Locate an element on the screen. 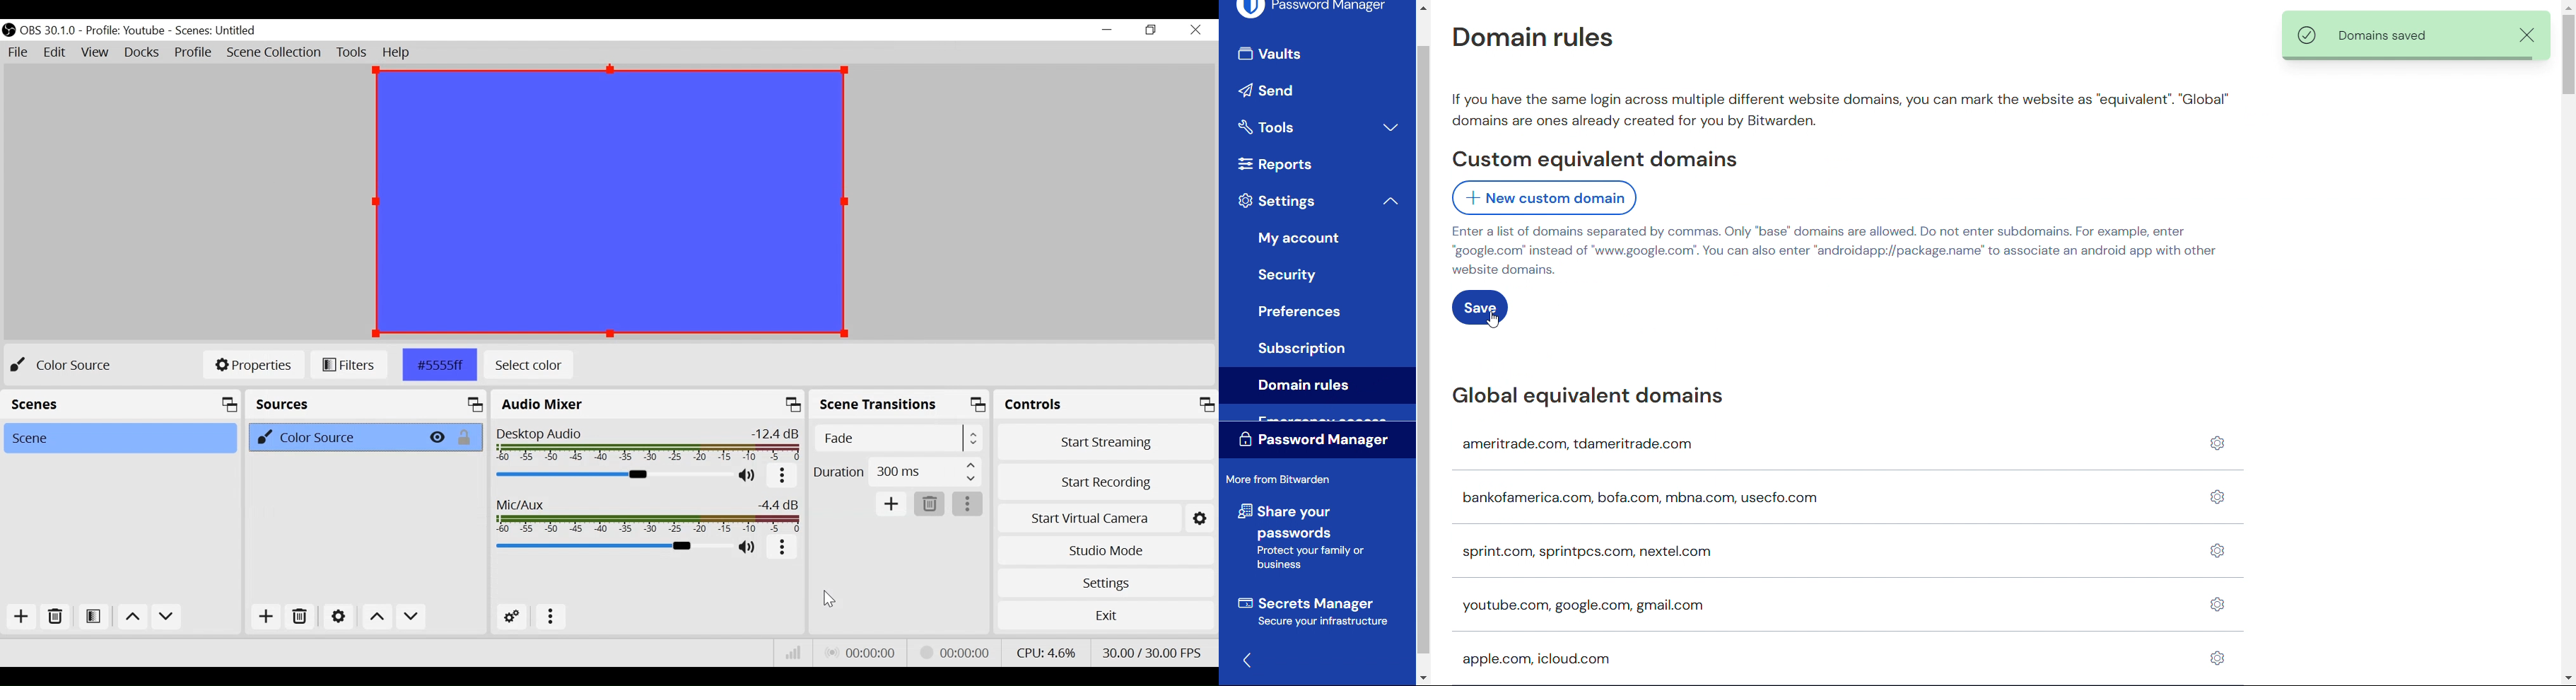 This screenshot has height=700, width=2576. Color Source is located at coordinates (337, 438).